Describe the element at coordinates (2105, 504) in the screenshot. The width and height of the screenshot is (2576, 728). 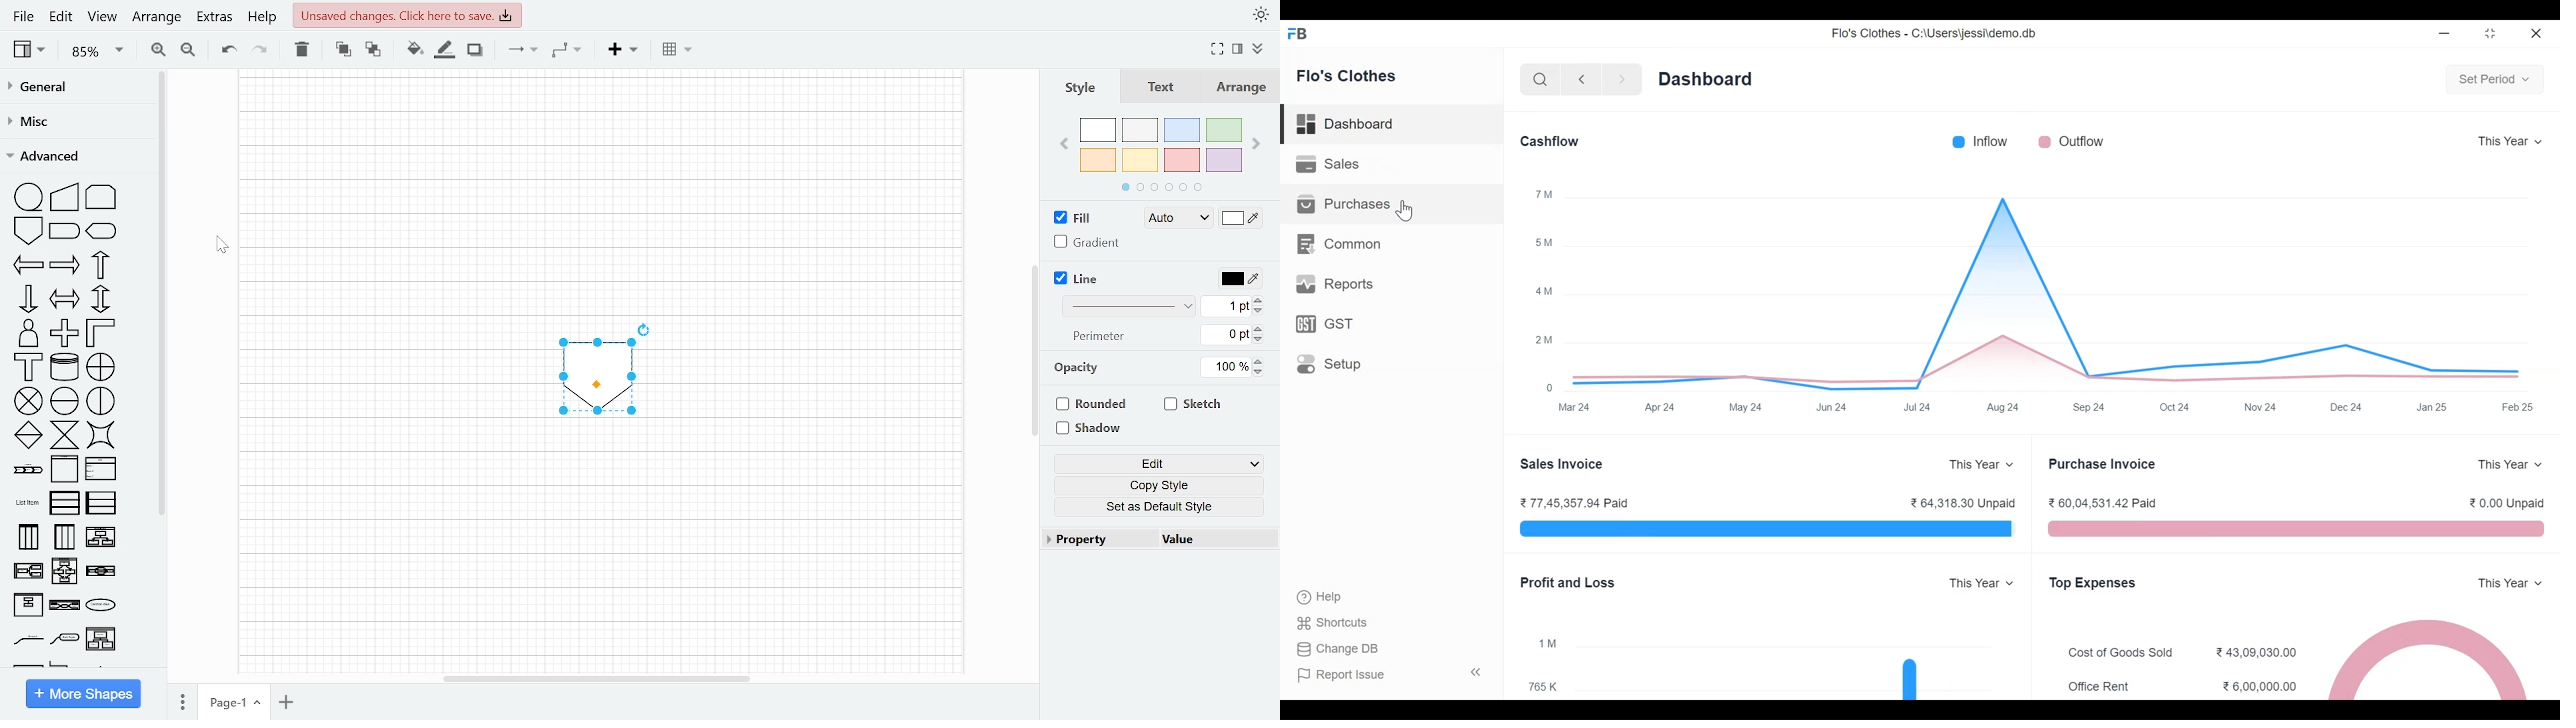
I see `260,04,531.42 Paid` at that location.